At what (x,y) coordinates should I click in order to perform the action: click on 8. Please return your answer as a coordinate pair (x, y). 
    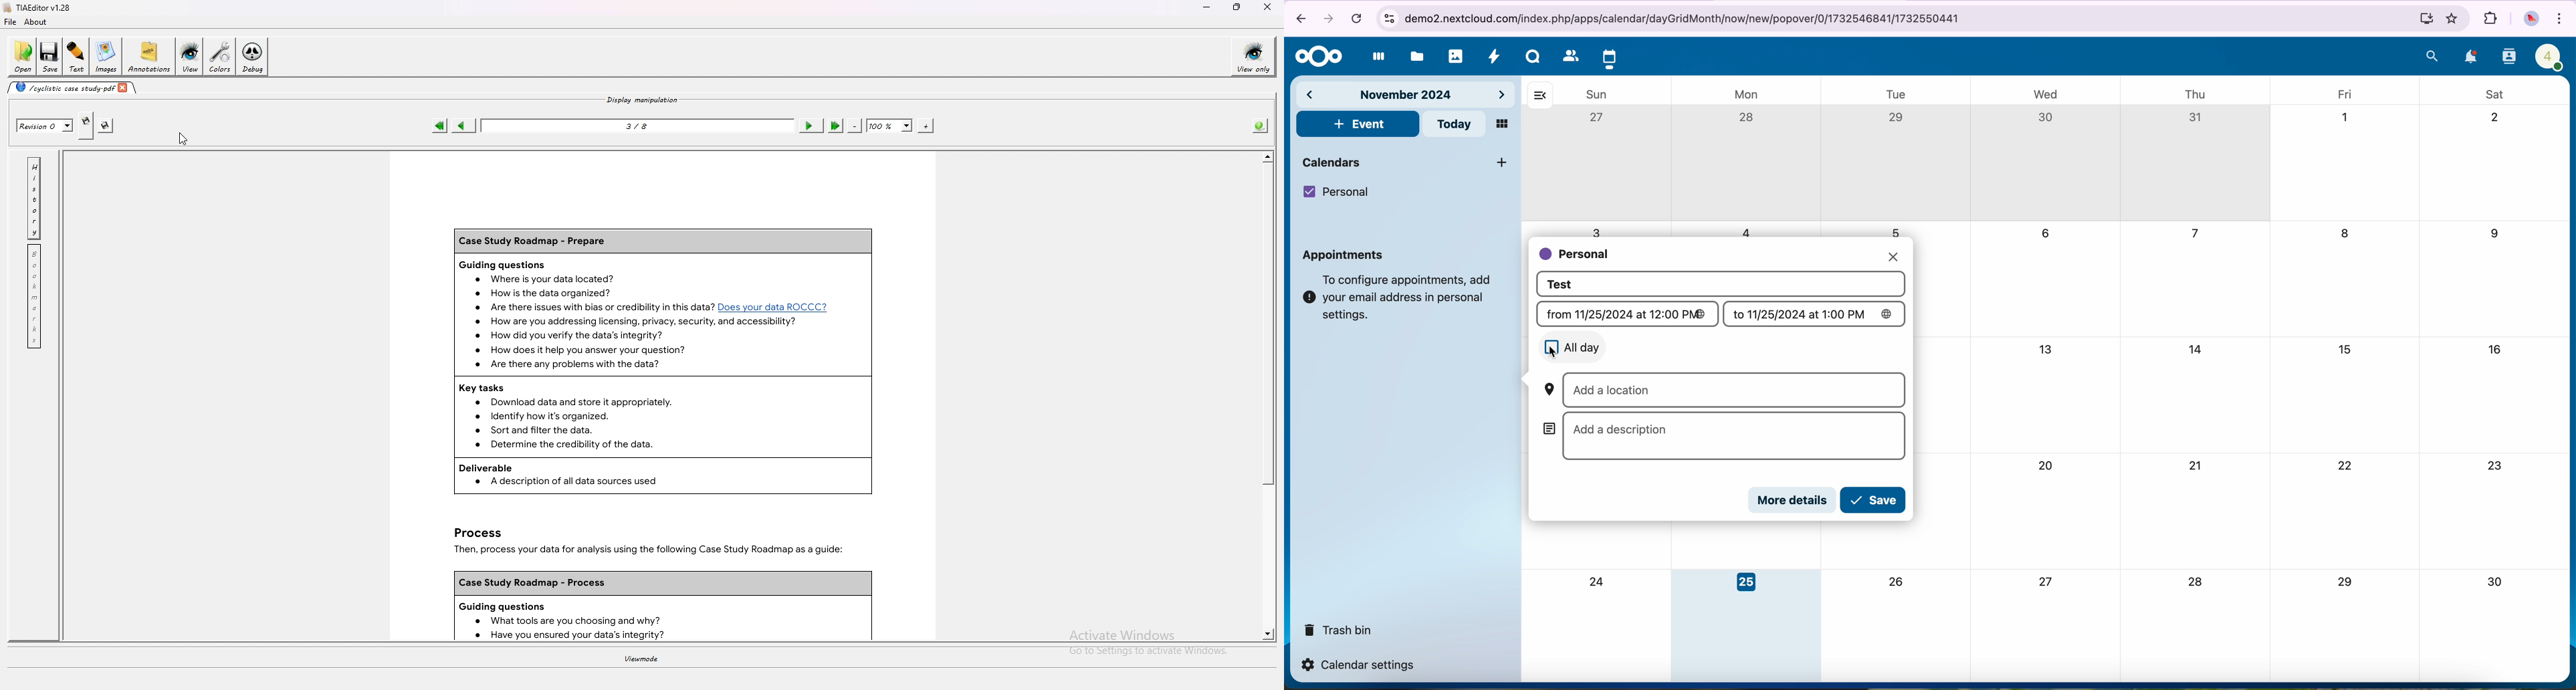
    Looking at the image, I should click on (2348, 236).